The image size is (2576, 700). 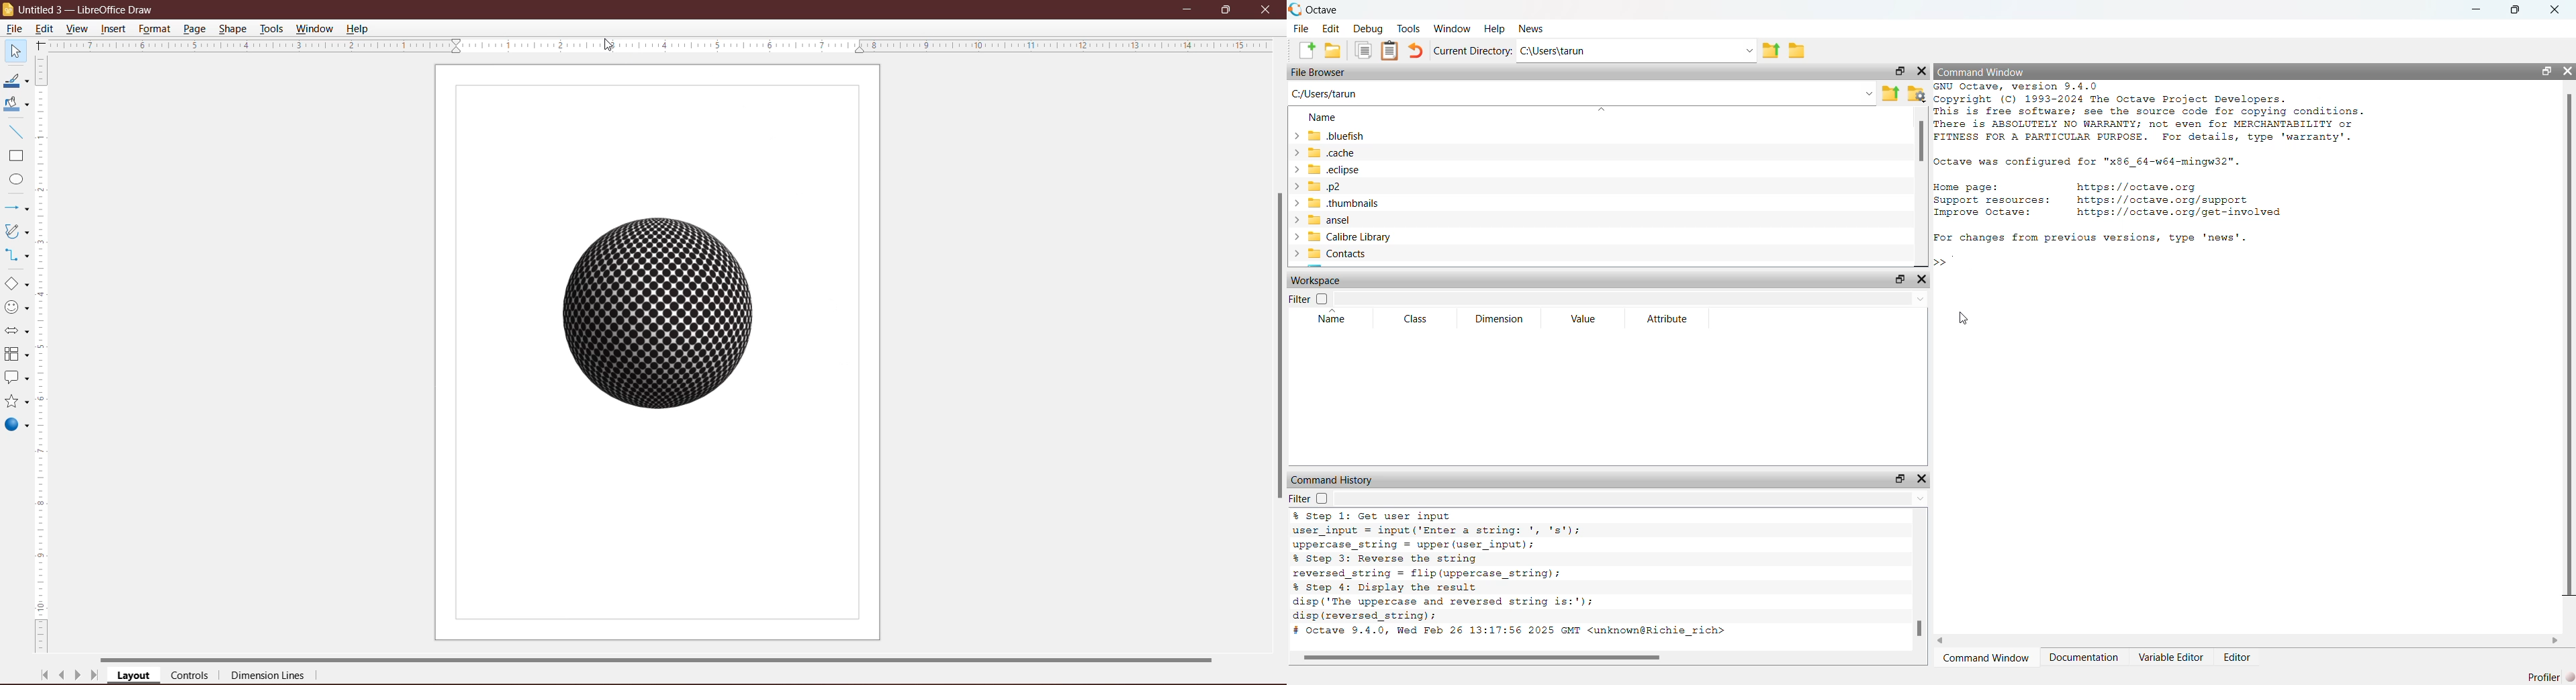 What do you see at coordinates (135, 676) in the screenshot?
I see `Layout` at bounding box center [135, 676].